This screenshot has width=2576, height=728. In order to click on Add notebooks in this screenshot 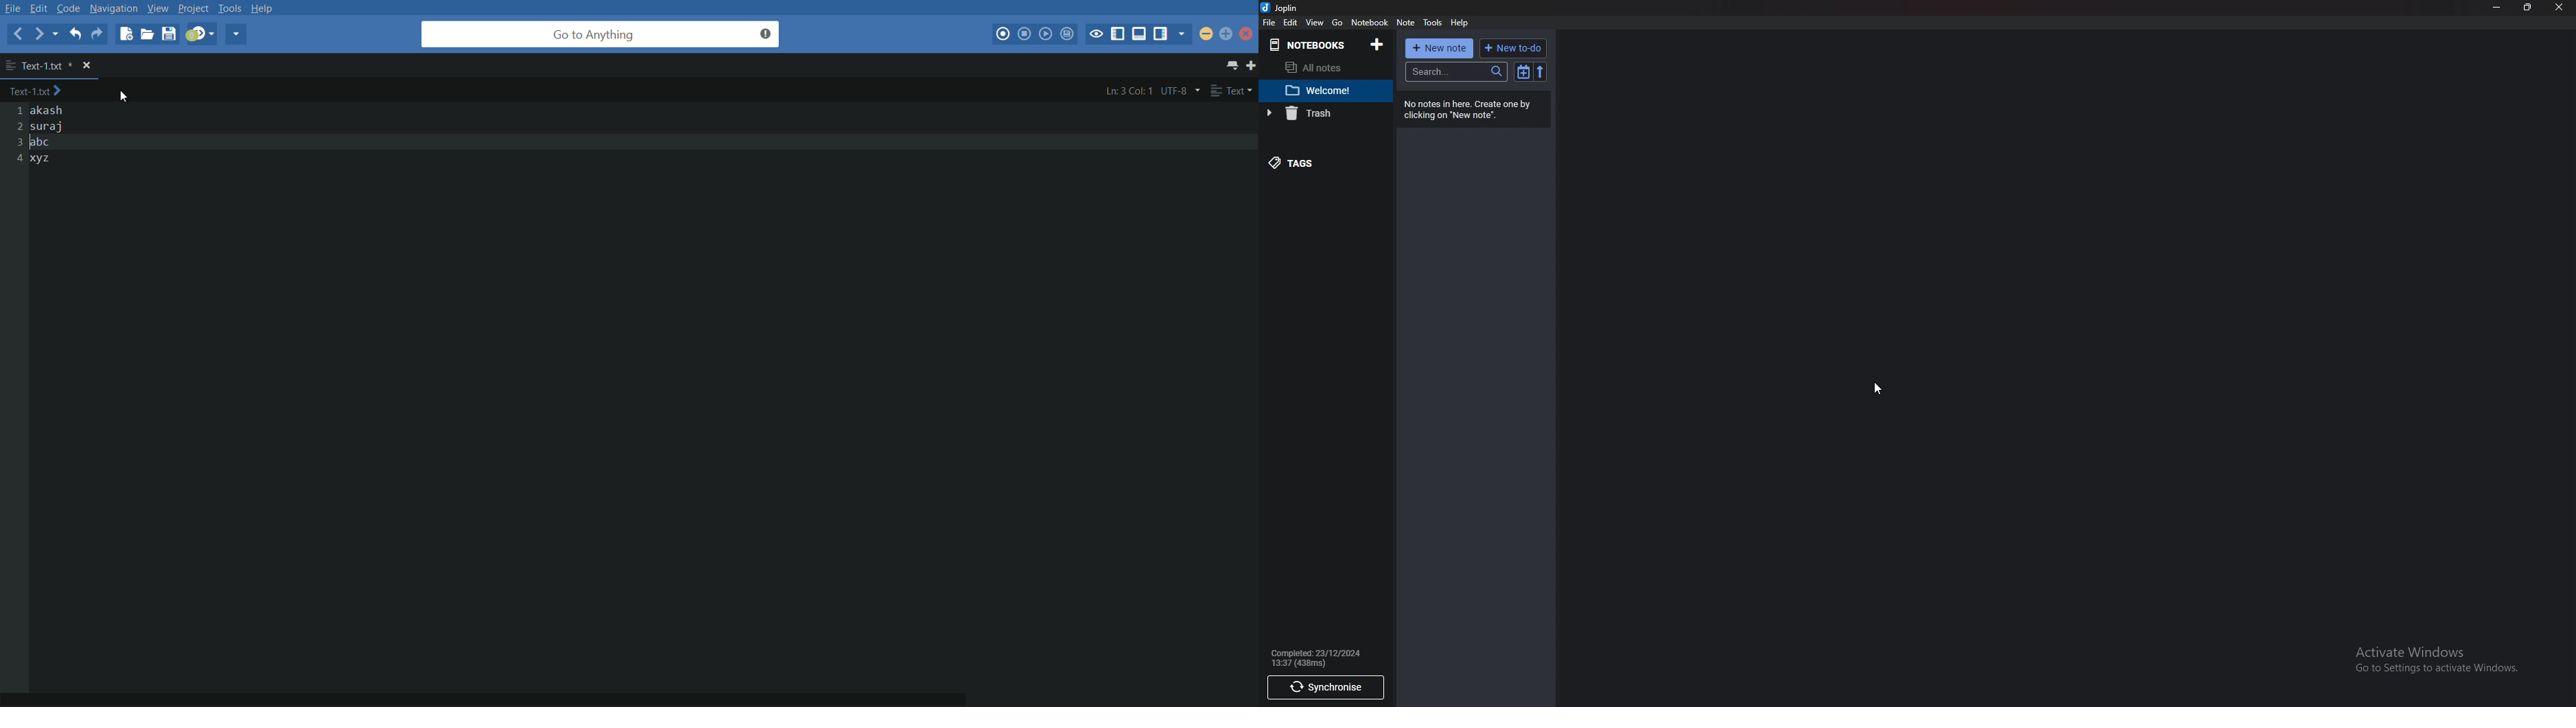, I will do `click(1377, 46)`.